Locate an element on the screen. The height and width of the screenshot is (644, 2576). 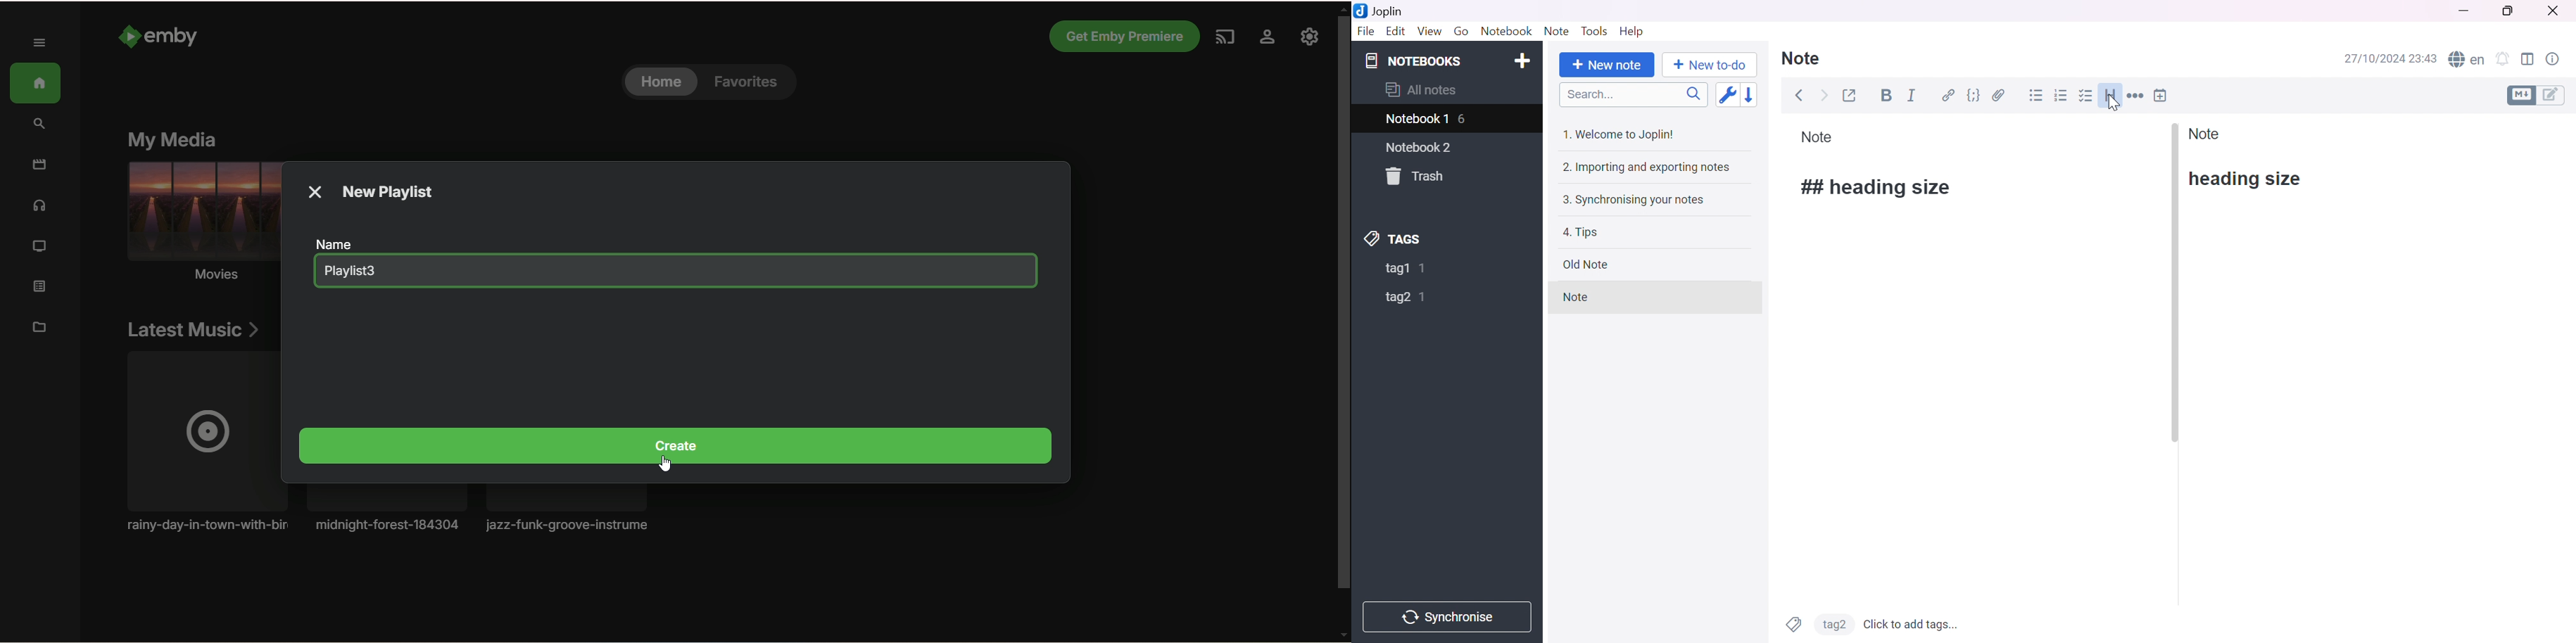
cursor is located at coordinates (2113, 105).